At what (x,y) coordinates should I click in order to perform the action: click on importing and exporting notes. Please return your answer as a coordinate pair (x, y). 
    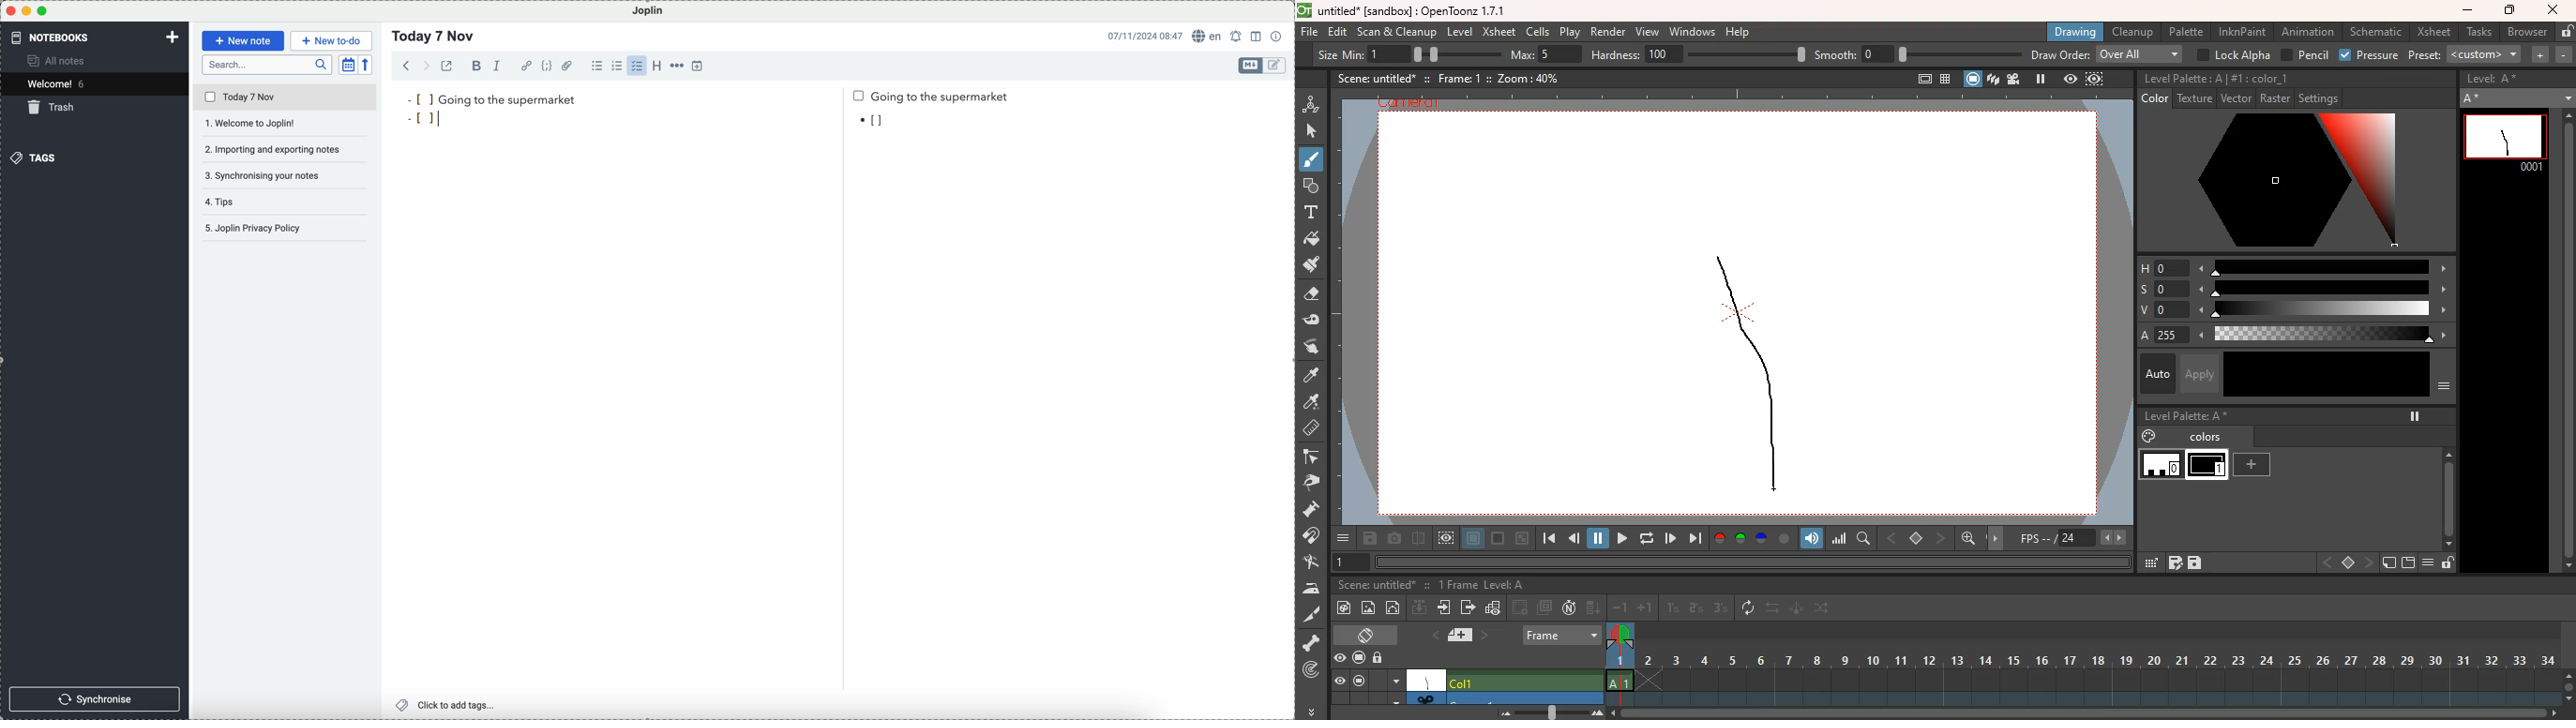
    Looking at the image, I should click on (286, 149).